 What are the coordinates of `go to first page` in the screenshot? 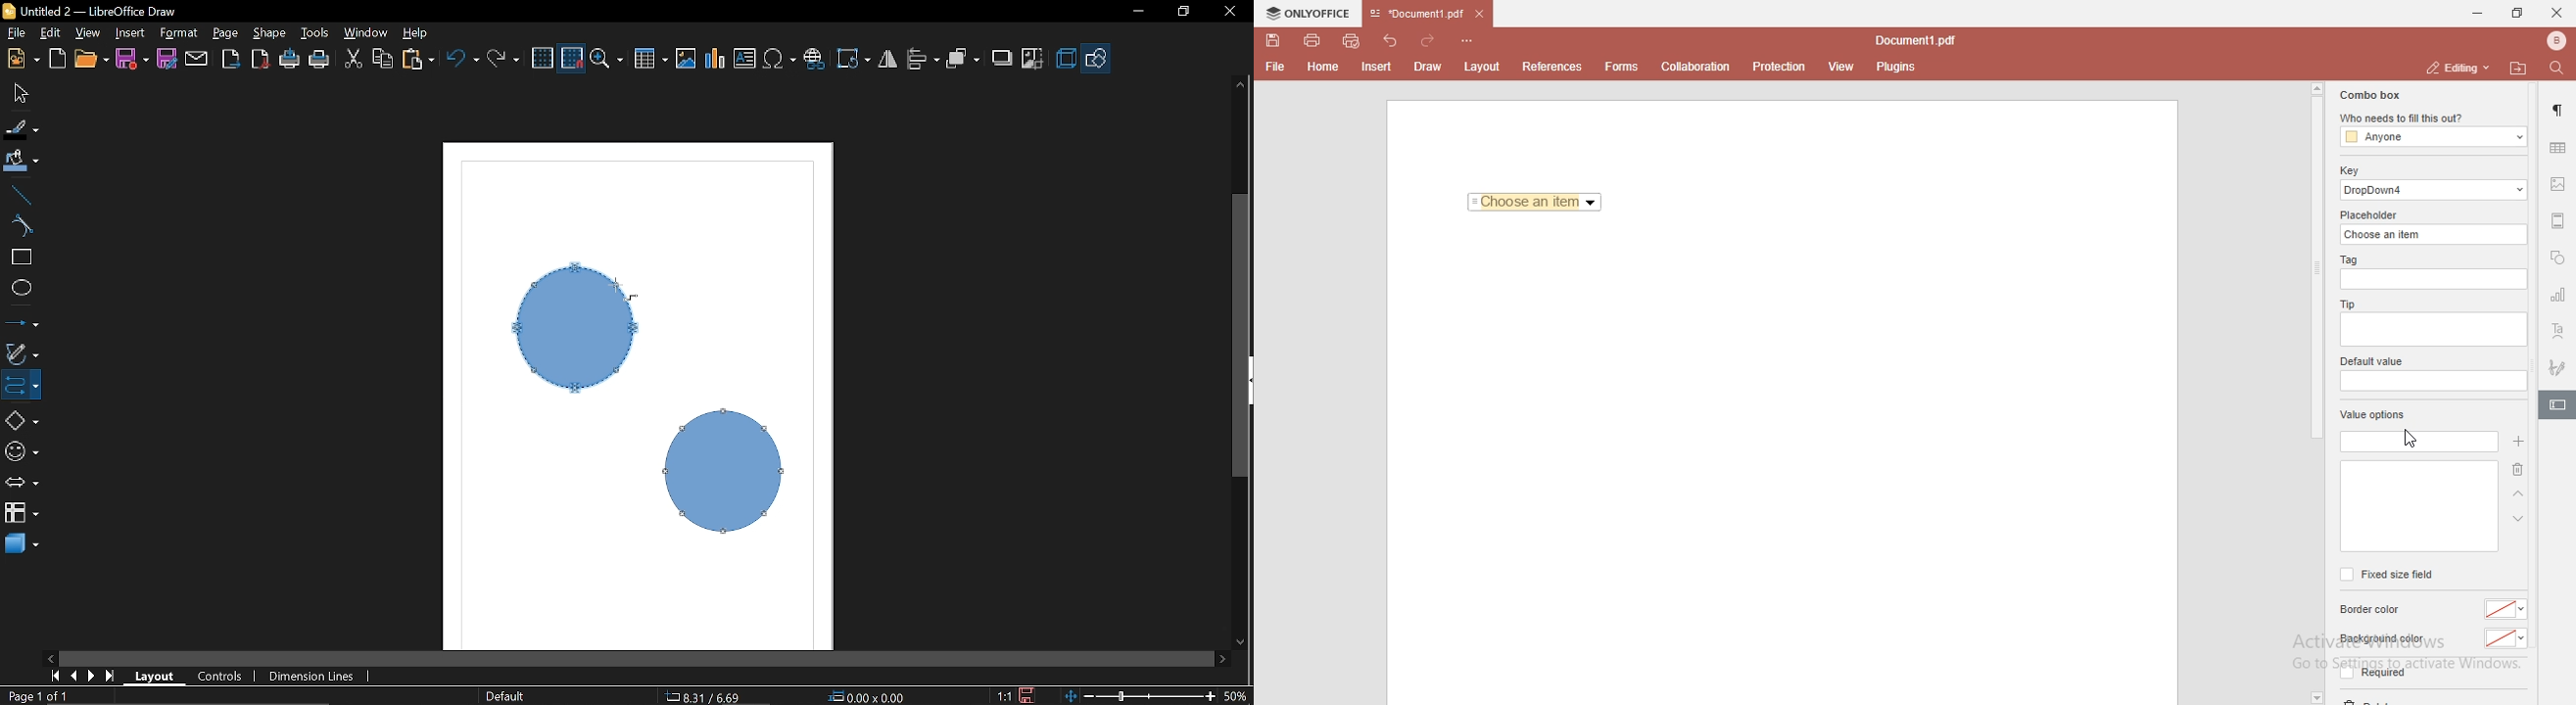 It's located at (53, 677).